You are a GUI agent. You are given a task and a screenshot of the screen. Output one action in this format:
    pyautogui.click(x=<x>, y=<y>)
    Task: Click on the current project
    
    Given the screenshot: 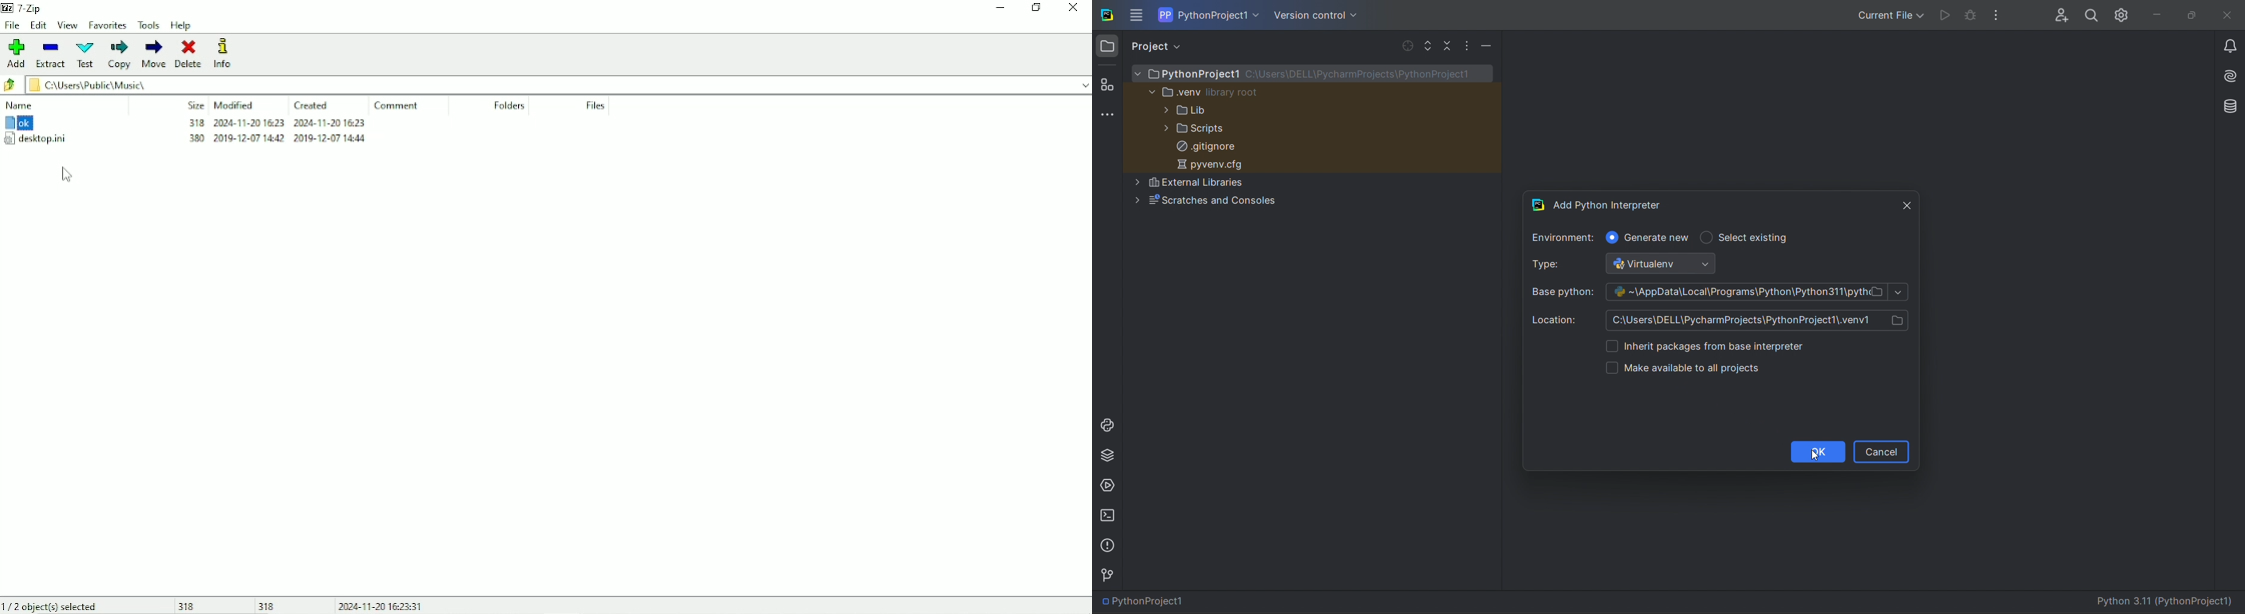 What is the action you would take?
    pyautogui.click(x=1210, y=14)
    